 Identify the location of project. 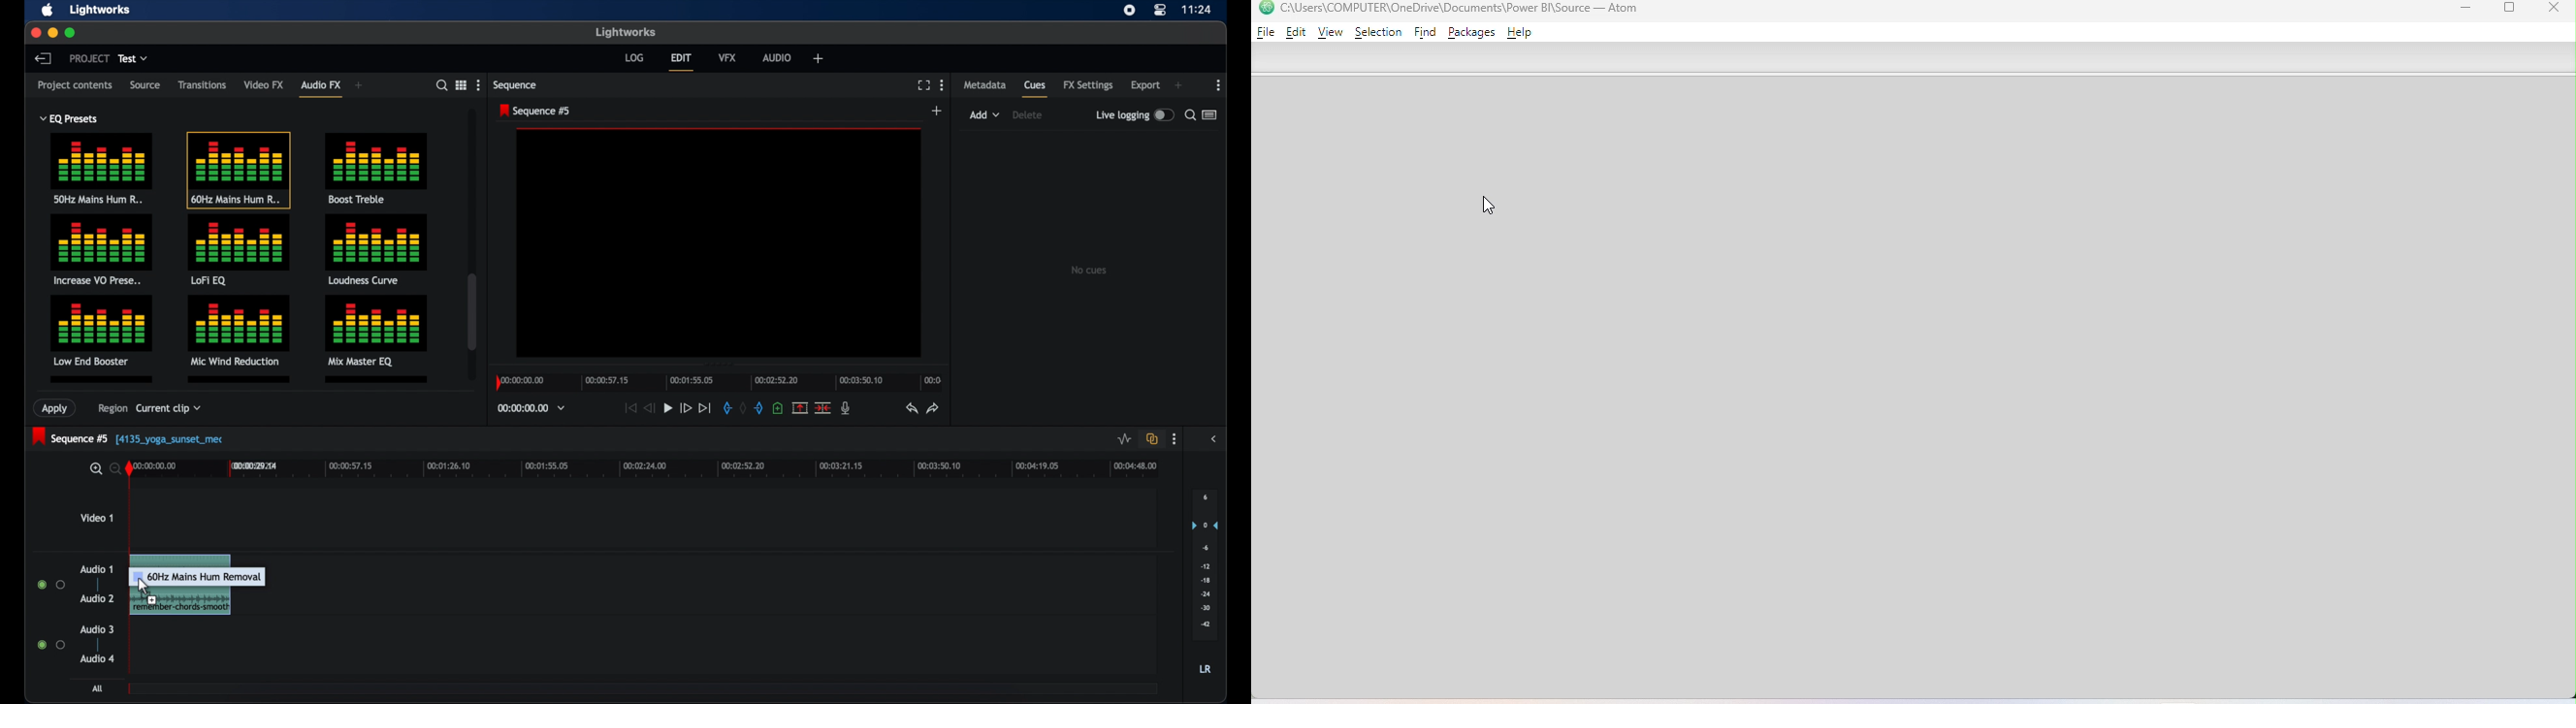
(89, 58).